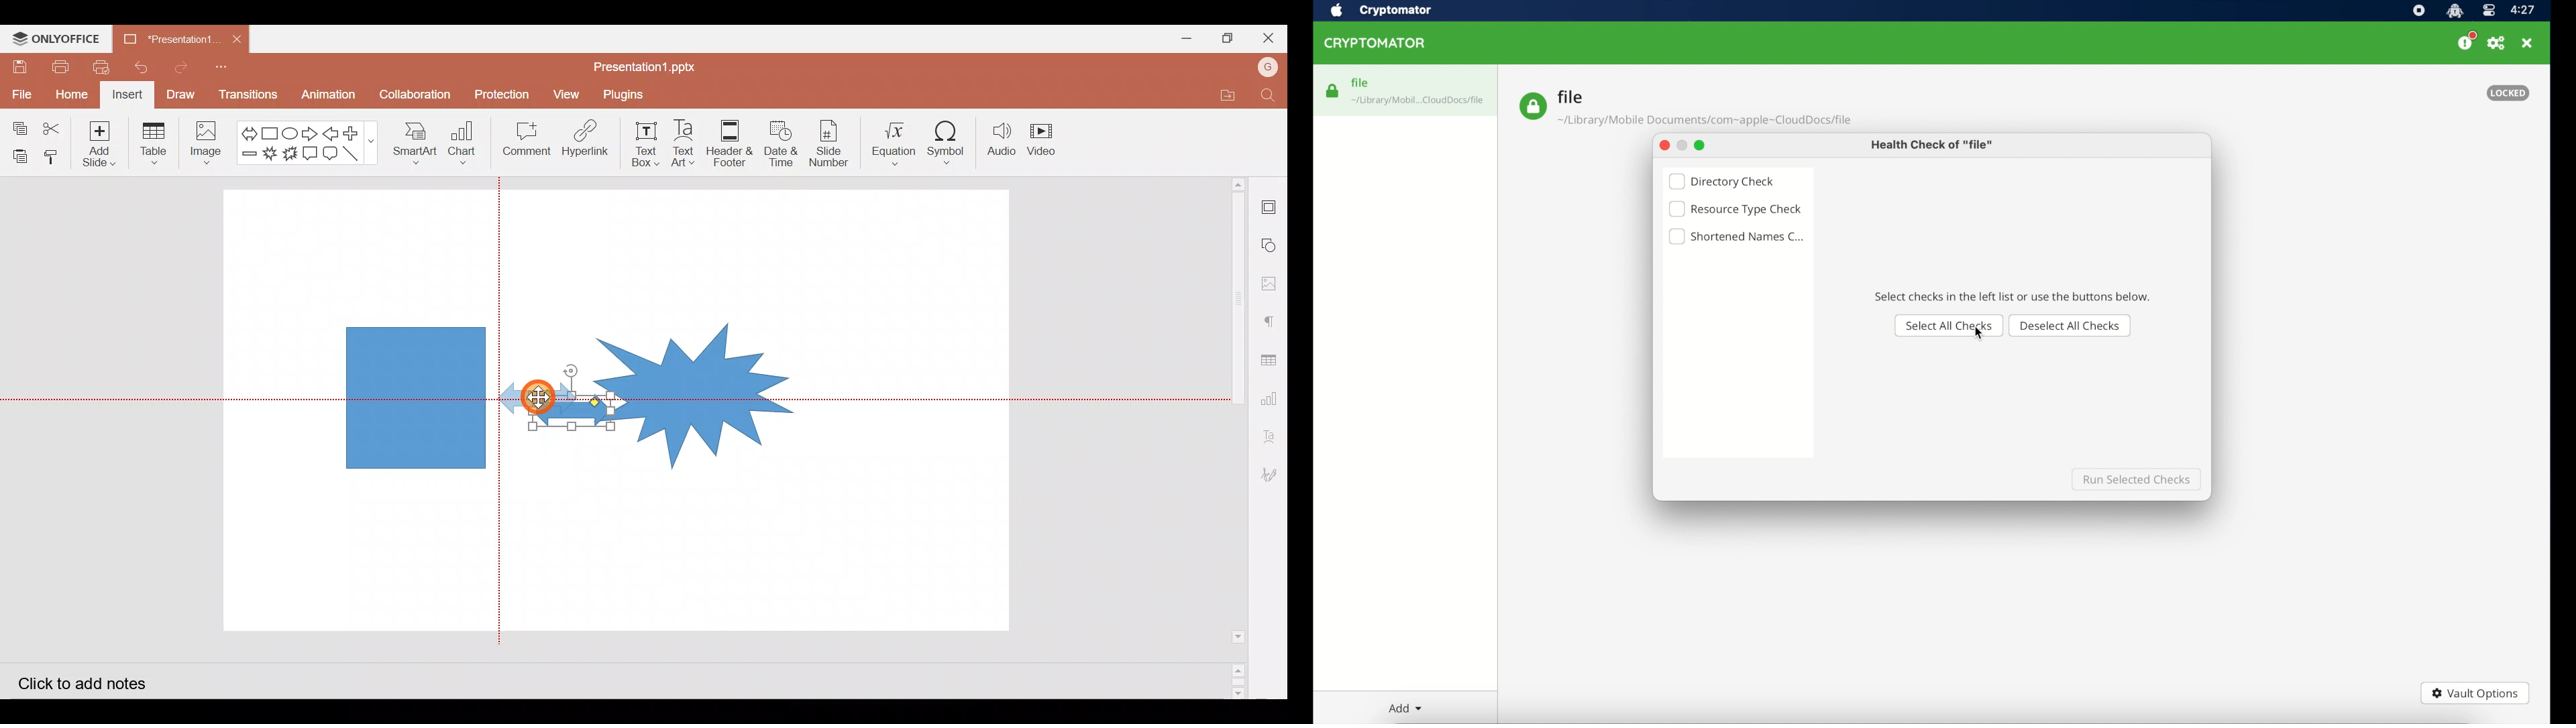  I want to click on File, so click(21, 92).